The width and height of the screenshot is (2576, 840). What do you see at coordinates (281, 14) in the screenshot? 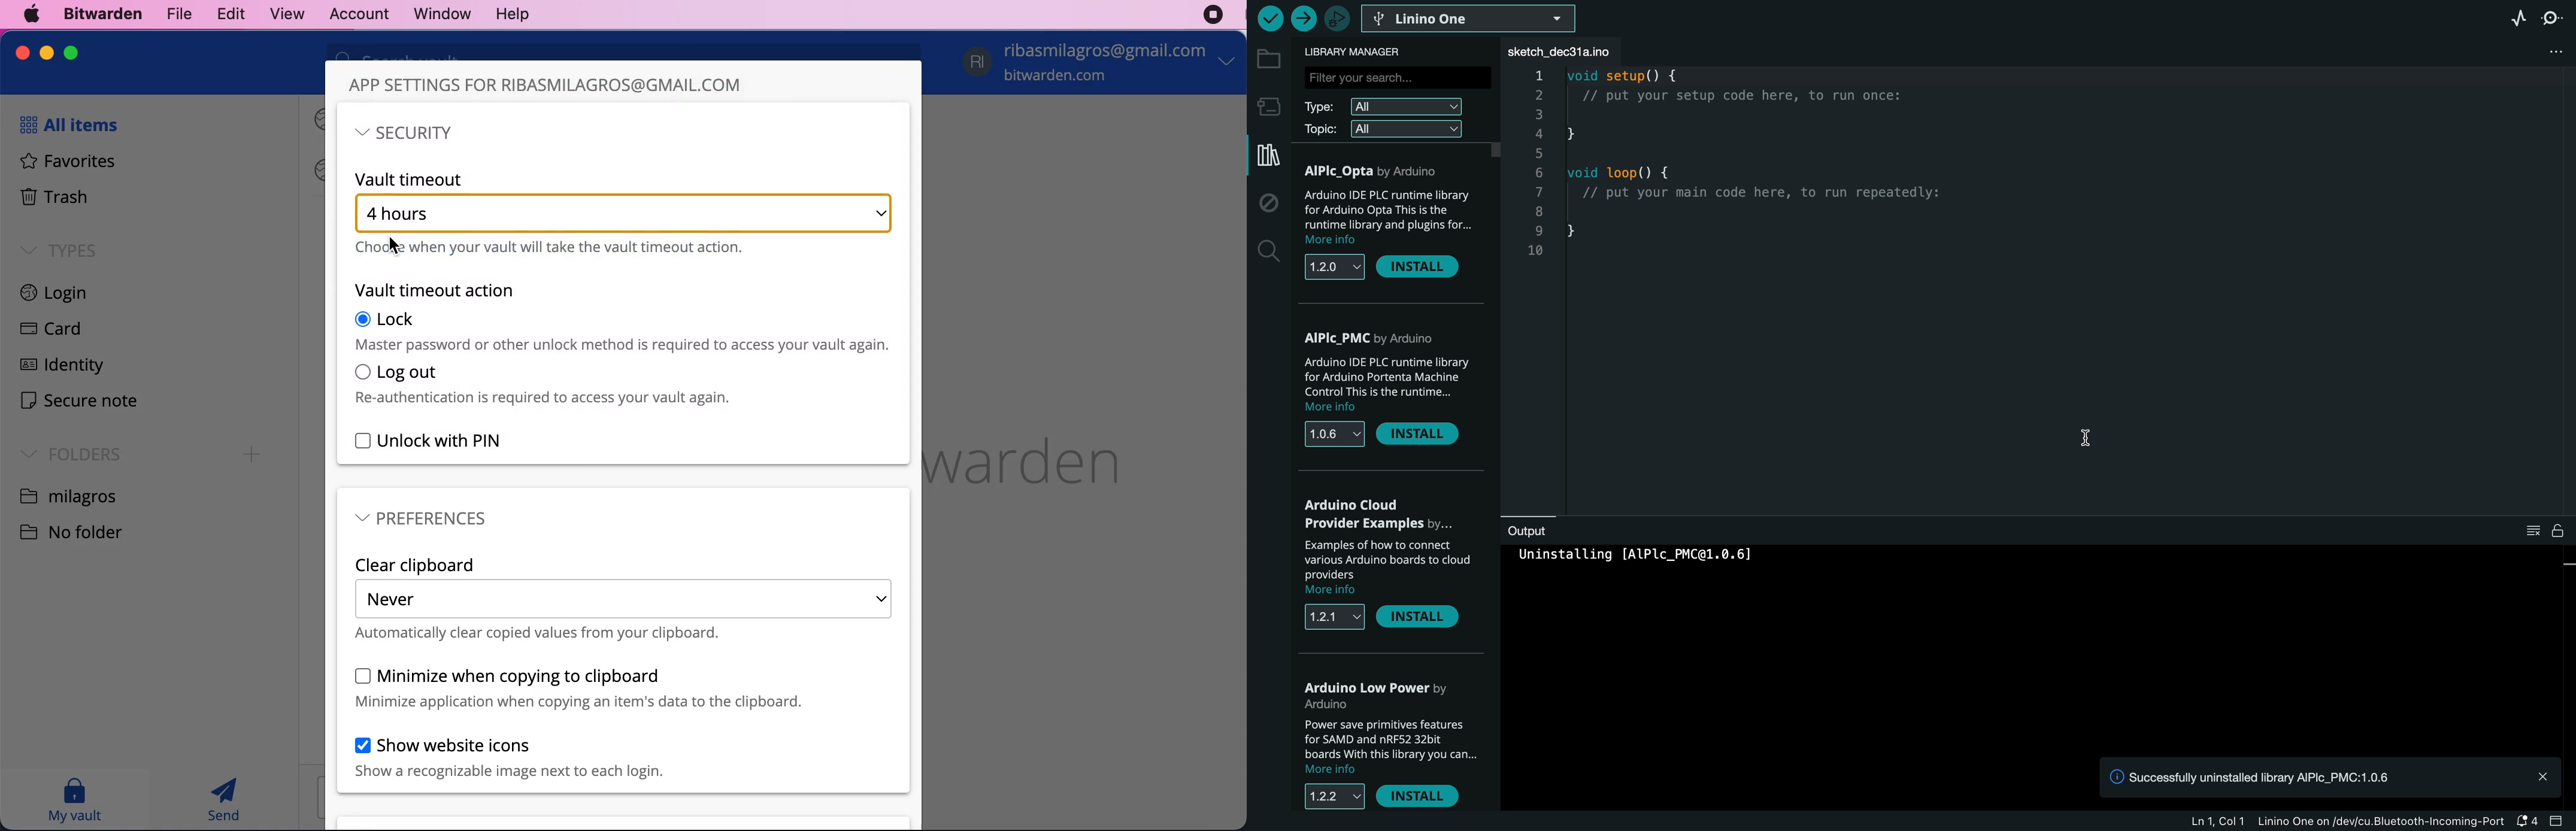
I see `view` at bounding box center [281, 14].